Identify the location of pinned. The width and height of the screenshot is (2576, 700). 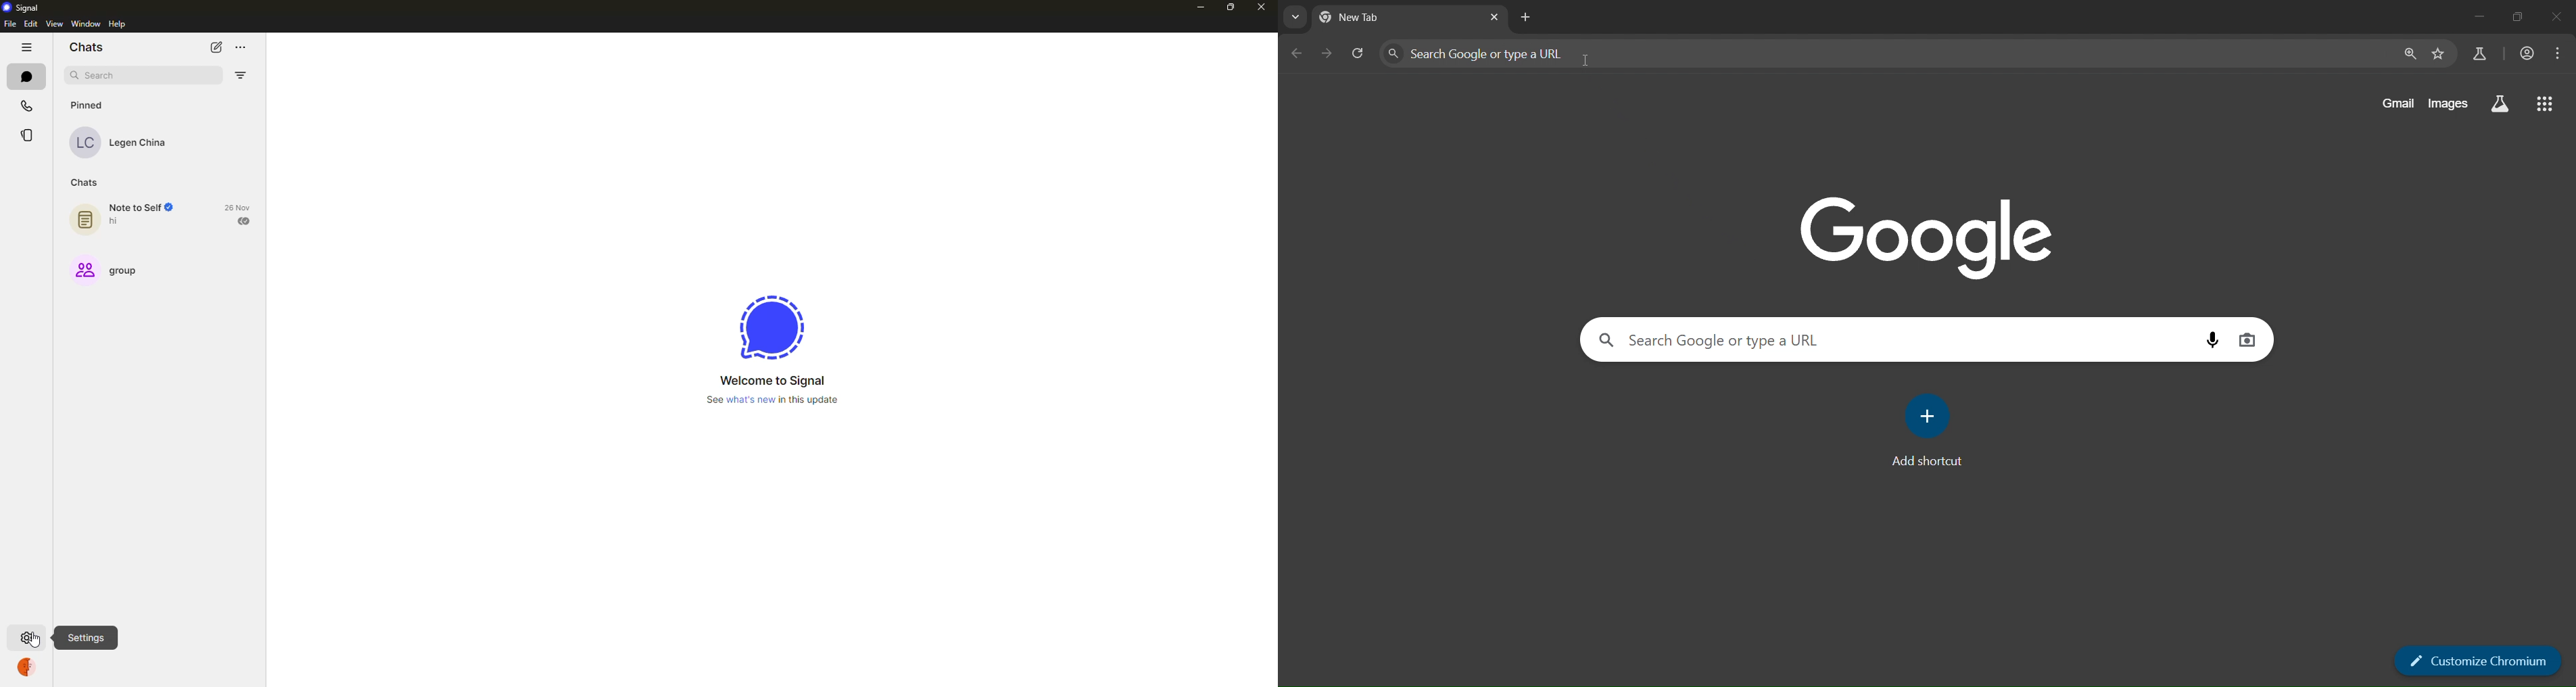
(89, 105).